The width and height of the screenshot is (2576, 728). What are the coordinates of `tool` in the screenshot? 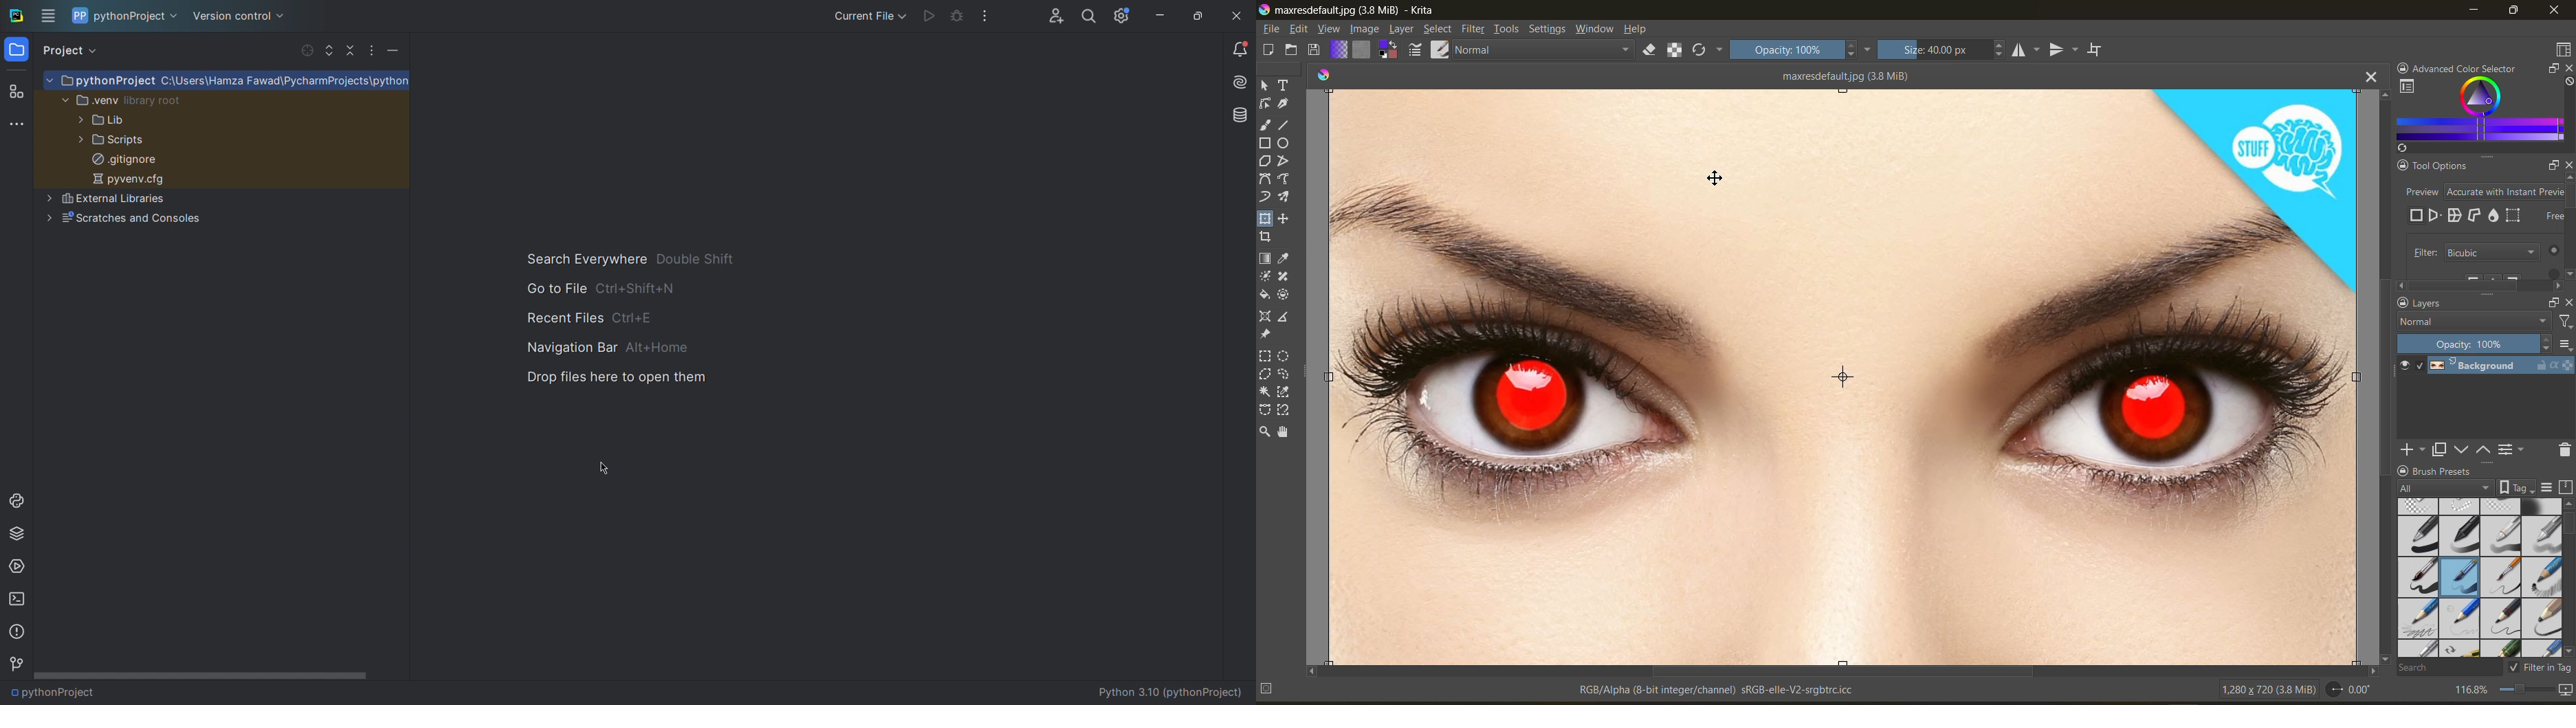 It's located at (1265, 104).